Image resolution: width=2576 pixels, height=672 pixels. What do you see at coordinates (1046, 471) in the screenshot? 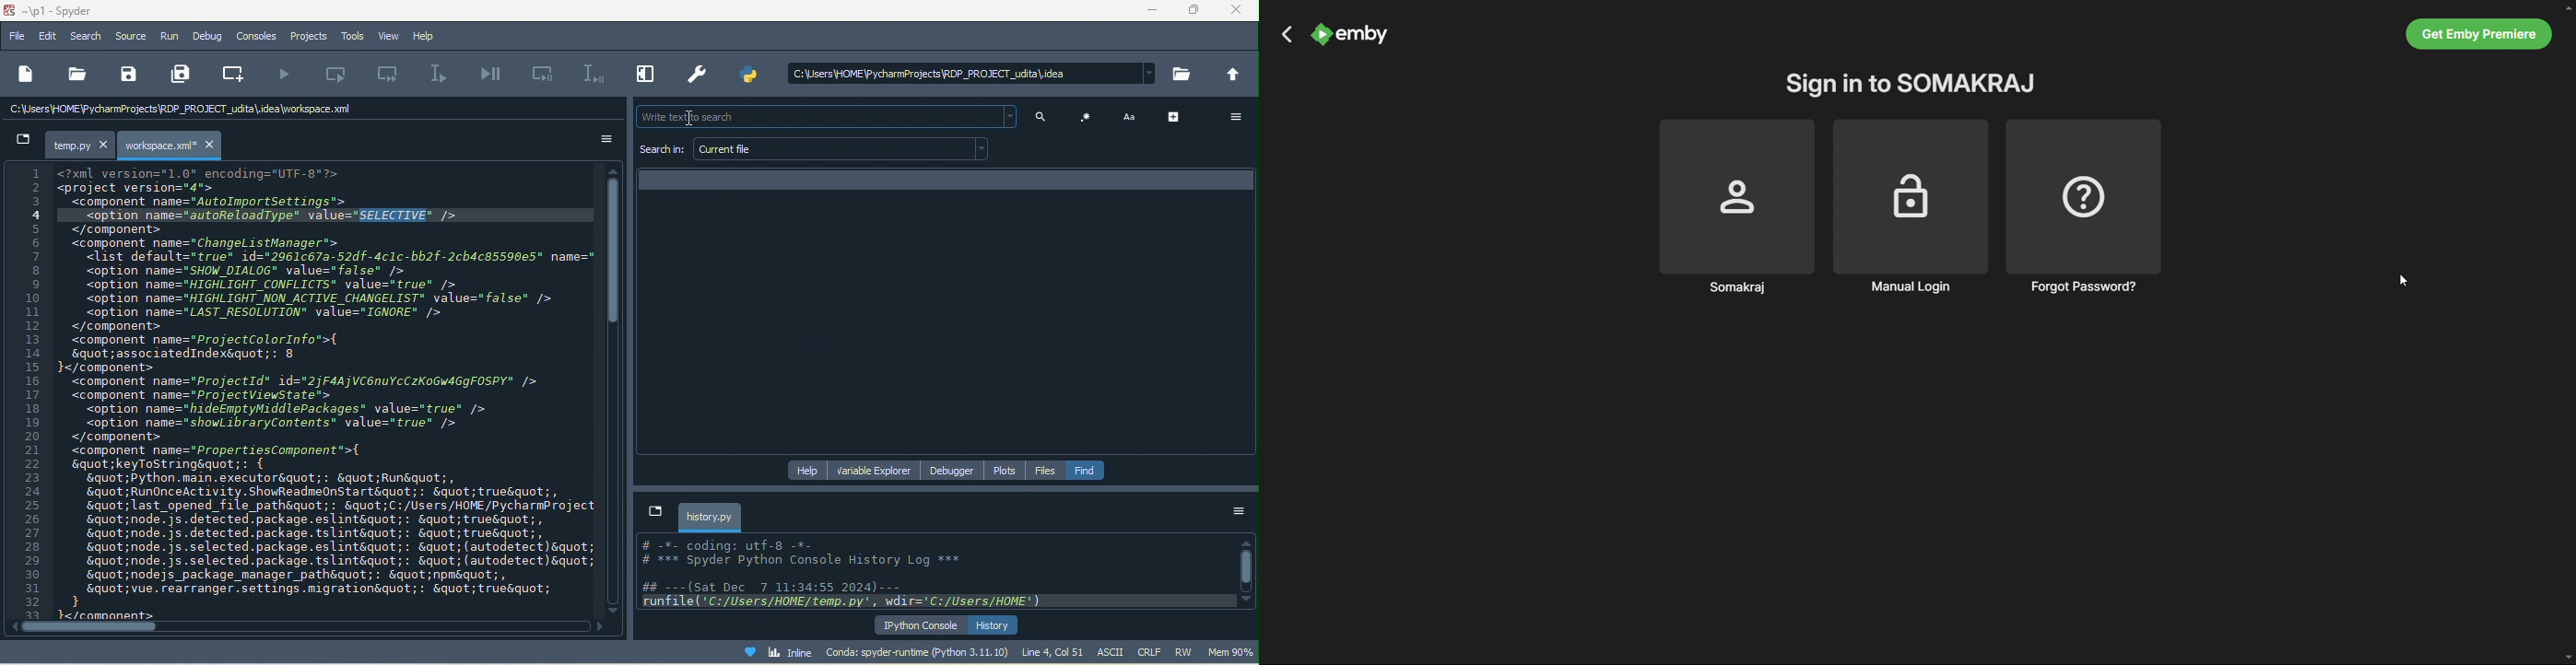
I see `files` at bounding box center [1046, 471].